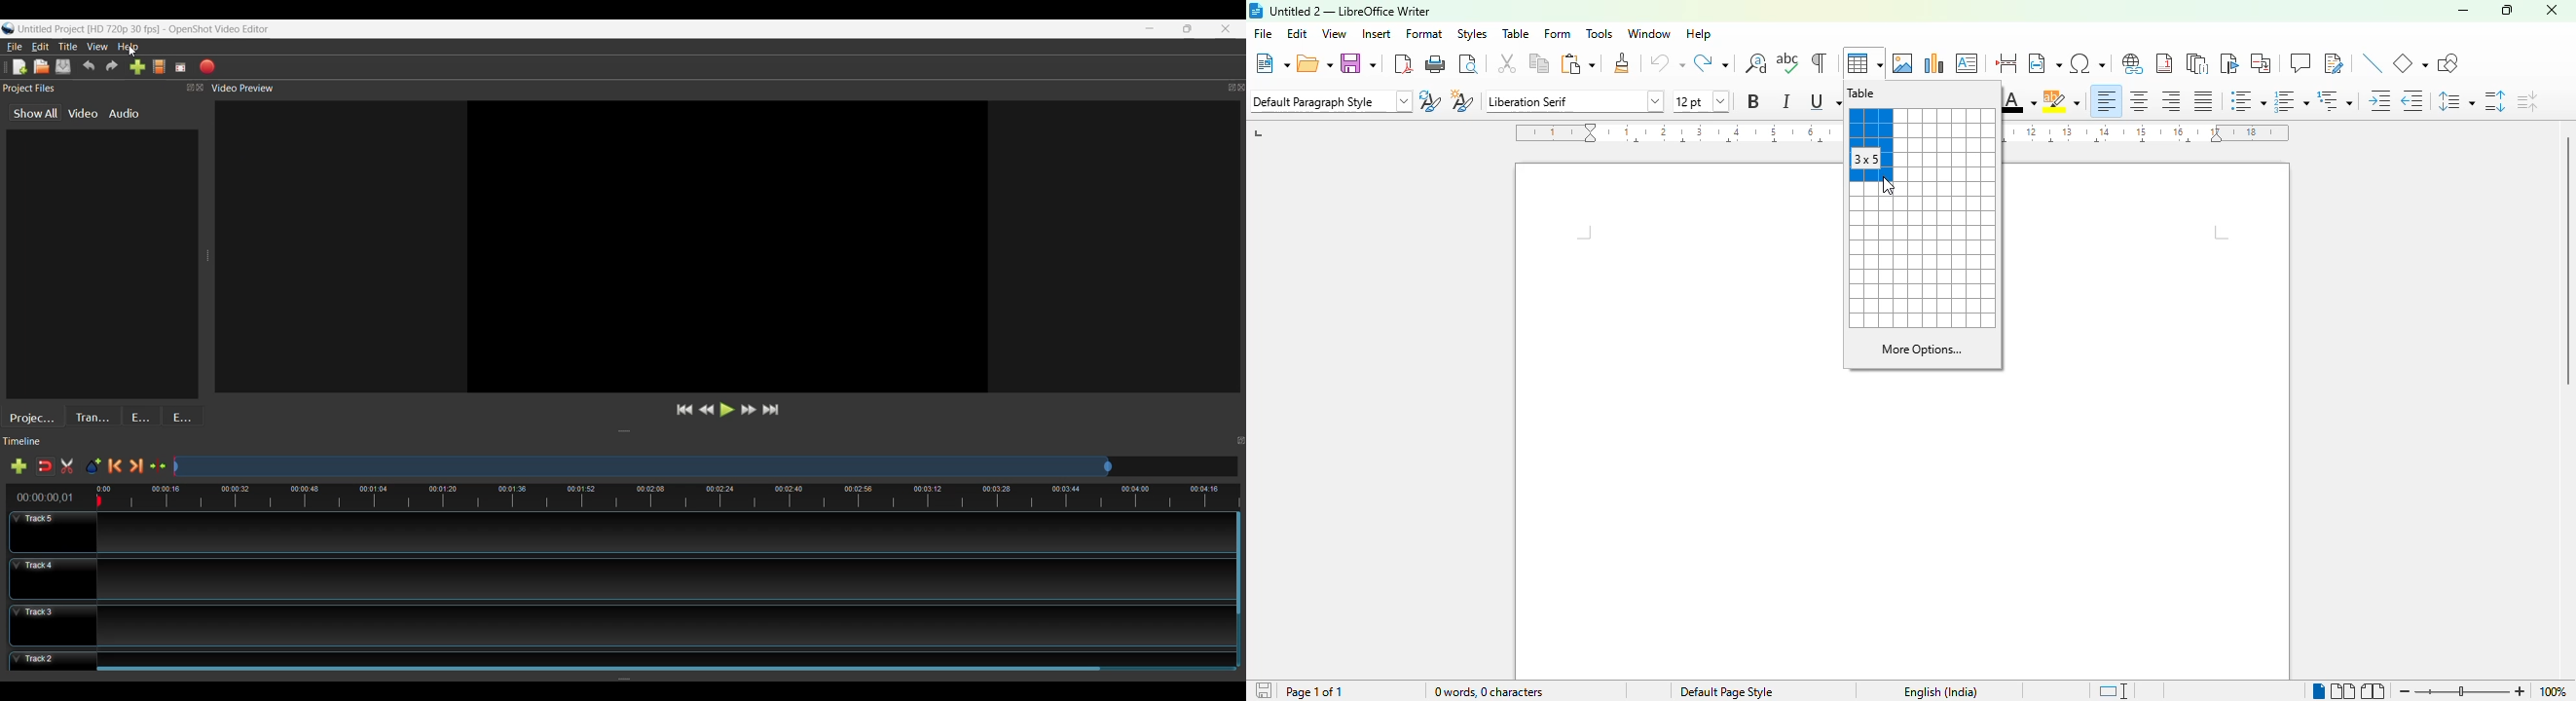 The image size is (2576, 728). What do you see at coordinates (2203, 101) in the screenshot?
I see `justified` at bounding box center [2203, 101].